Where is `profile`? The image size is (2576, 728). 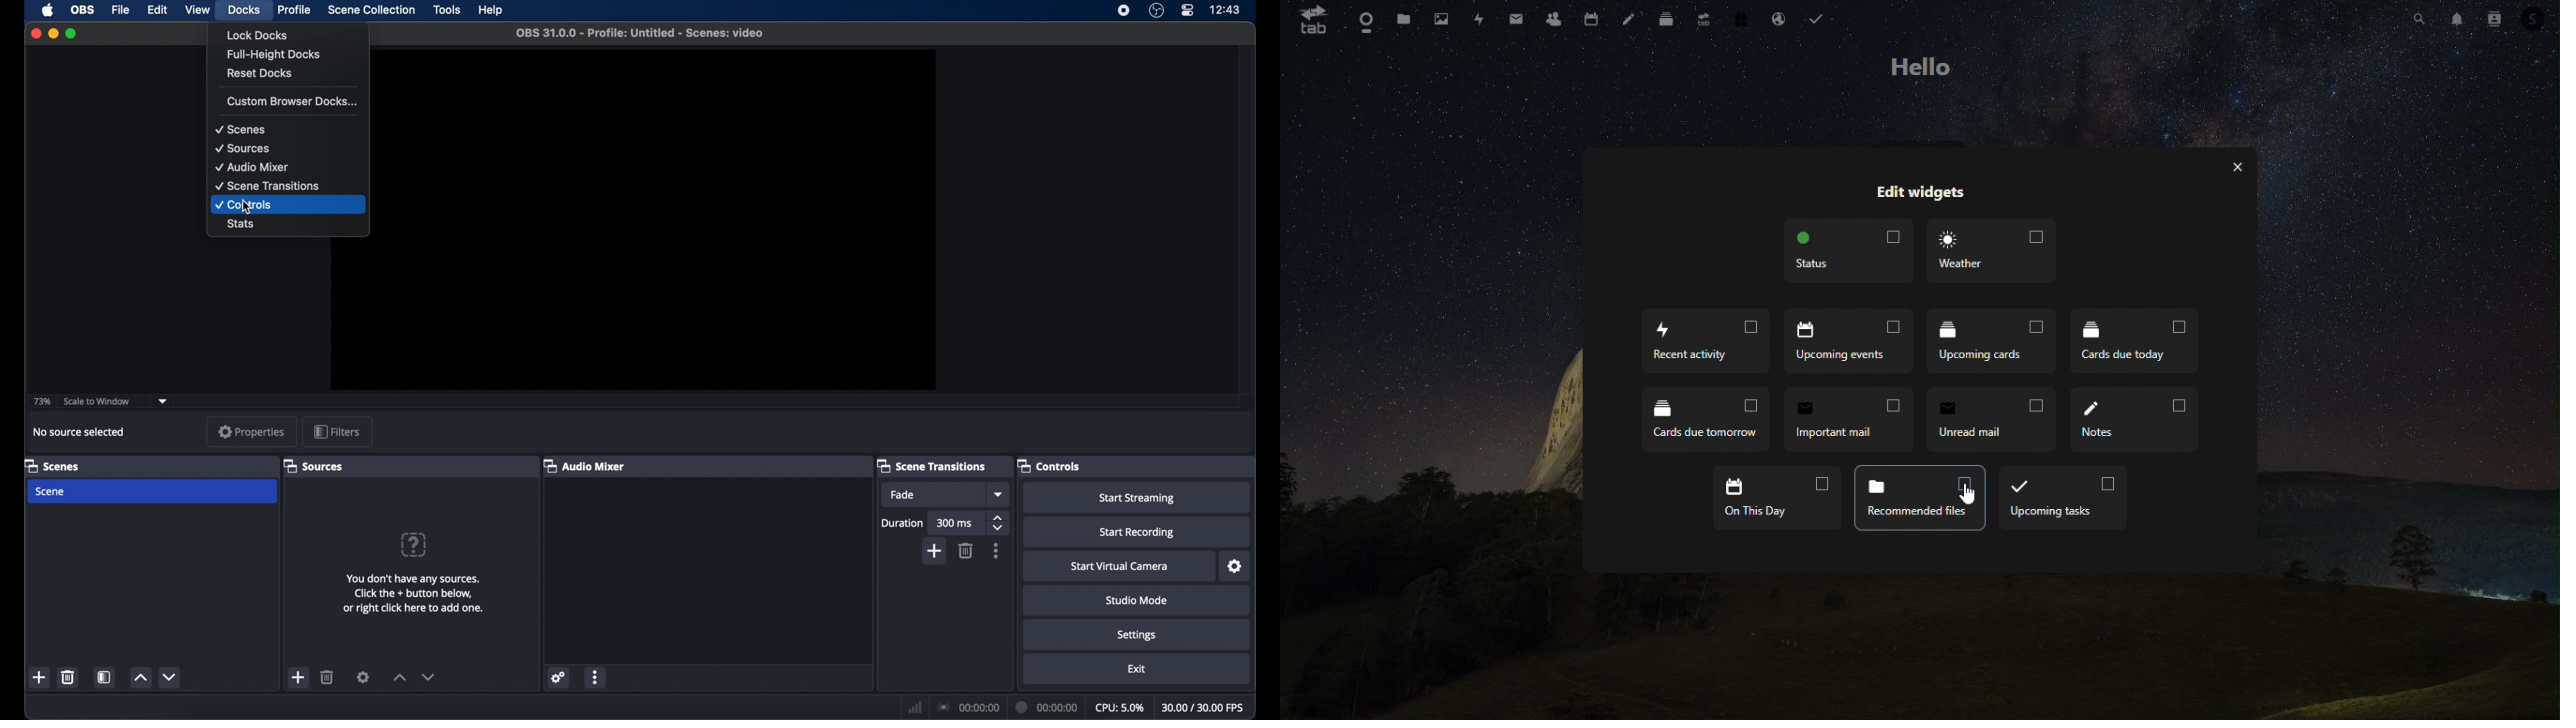 profile is located at coordinates (295, 10).